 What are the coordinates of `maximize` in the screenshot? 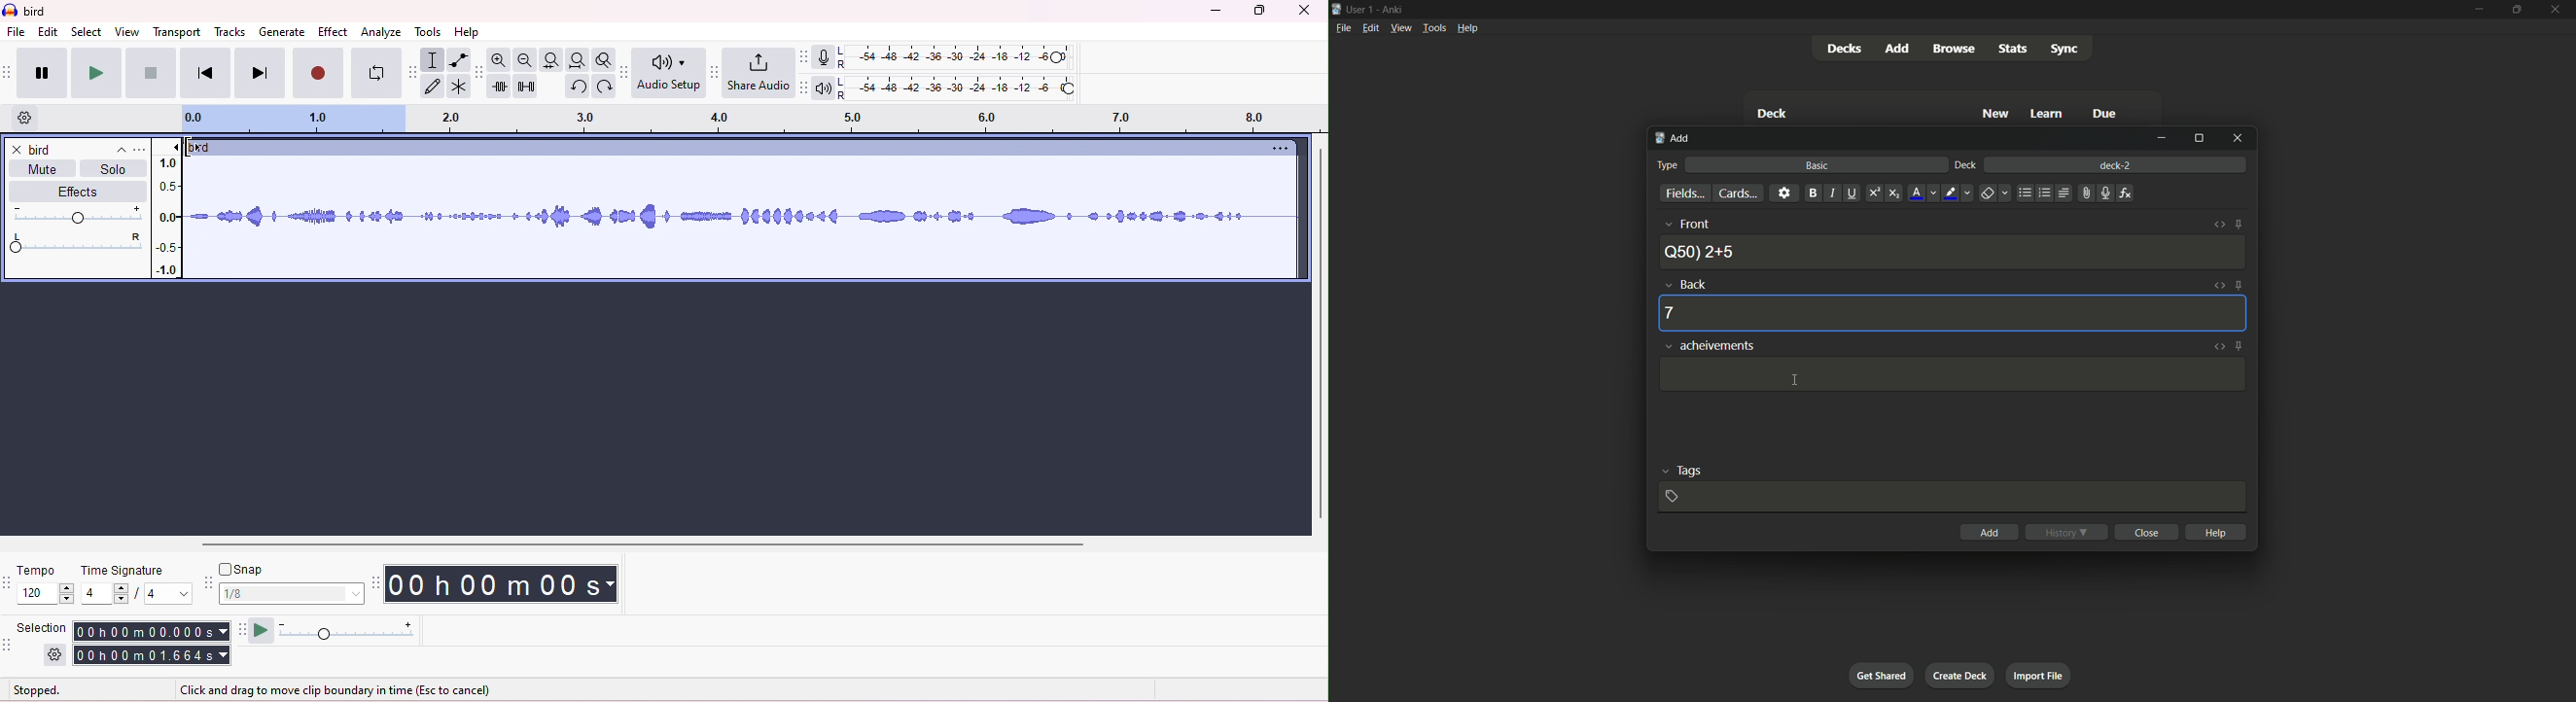 It's located at (1260, 12).